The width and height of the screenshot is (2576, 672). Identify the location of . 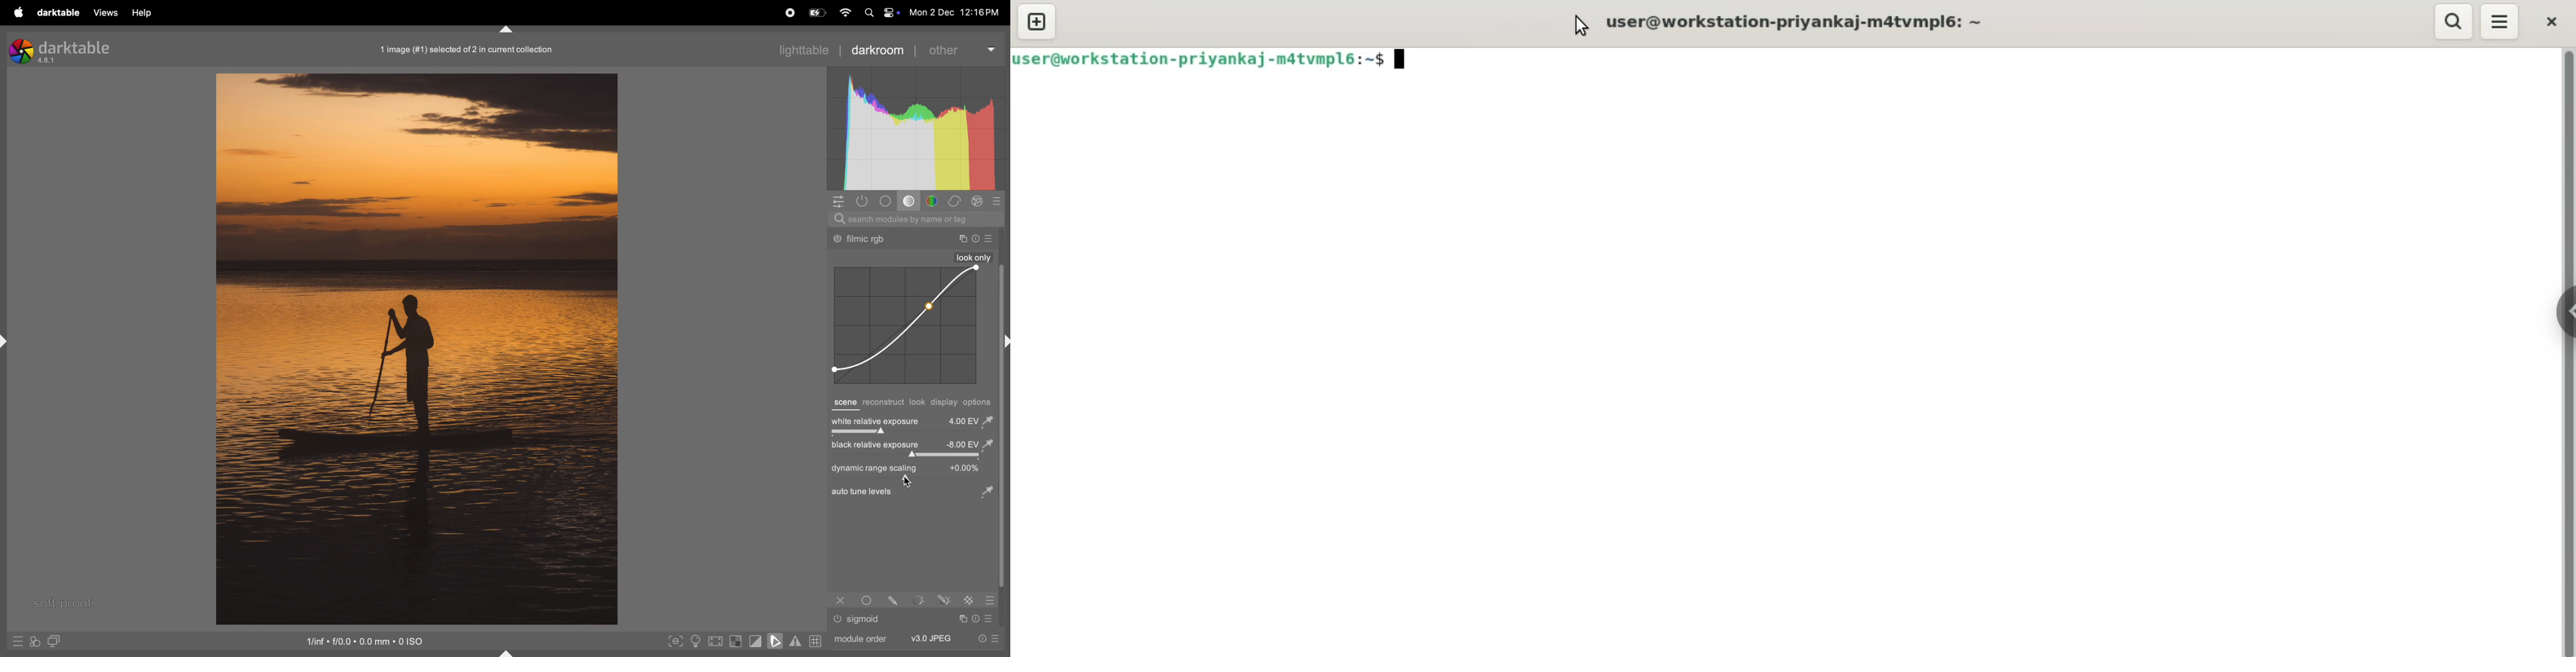
(976, 239).